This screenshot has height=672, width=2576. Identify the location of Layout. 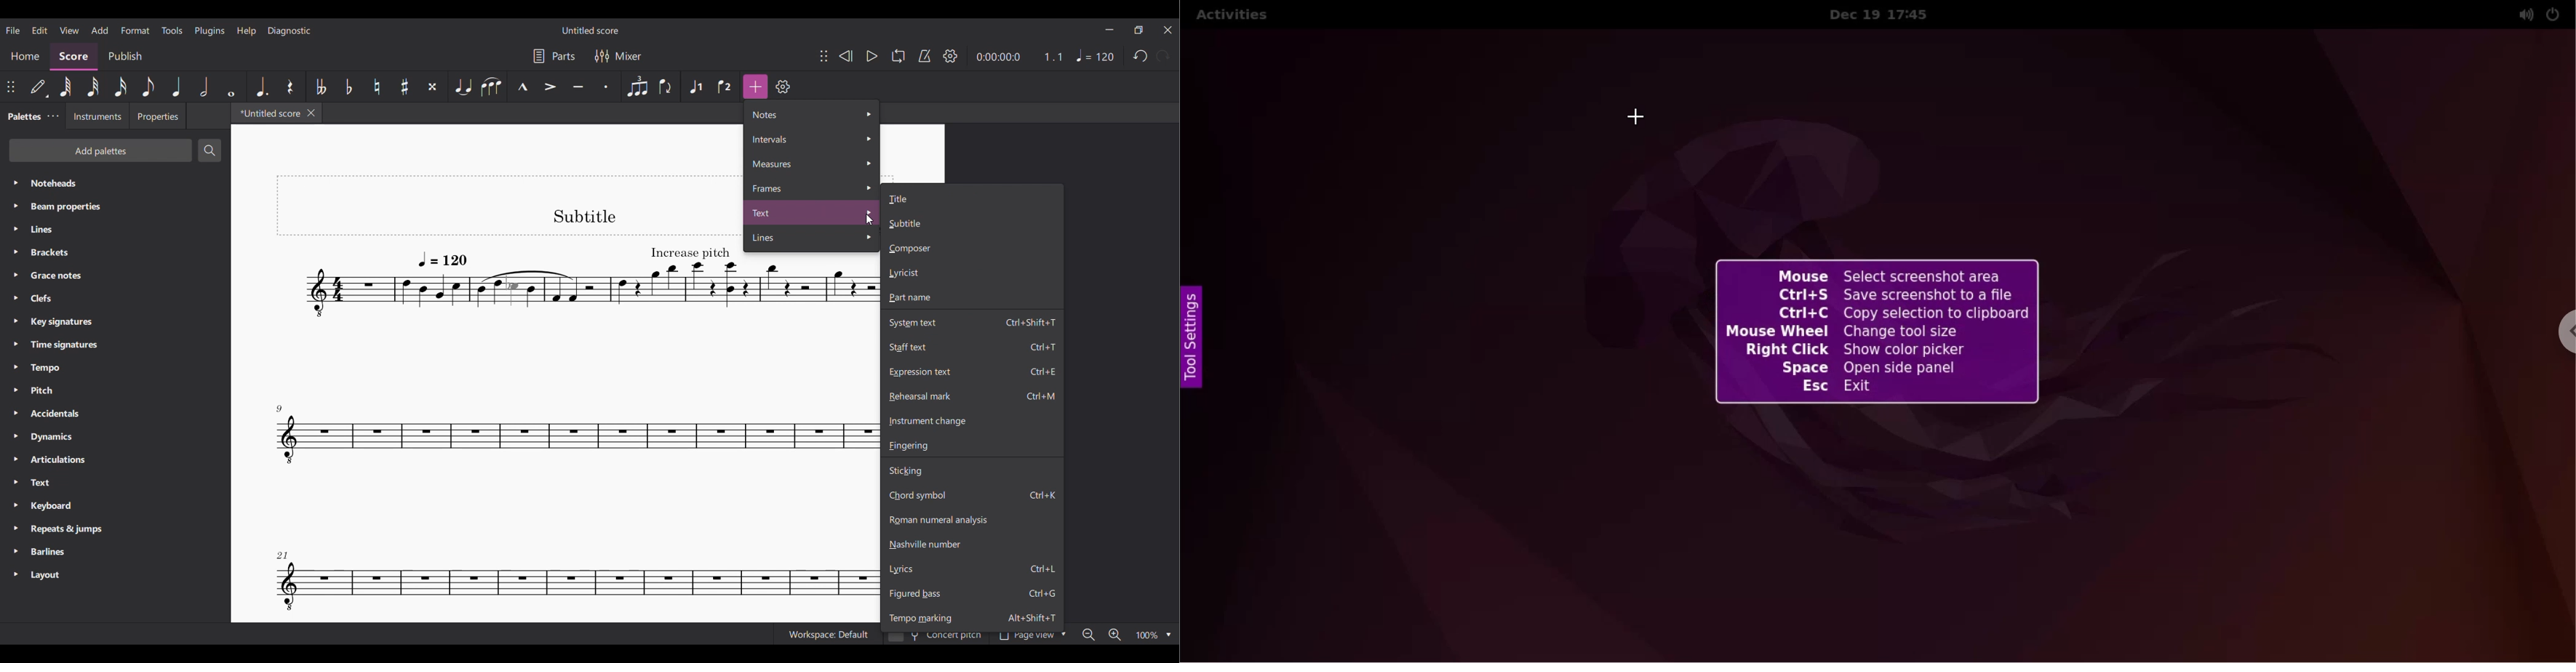
(115, 575).